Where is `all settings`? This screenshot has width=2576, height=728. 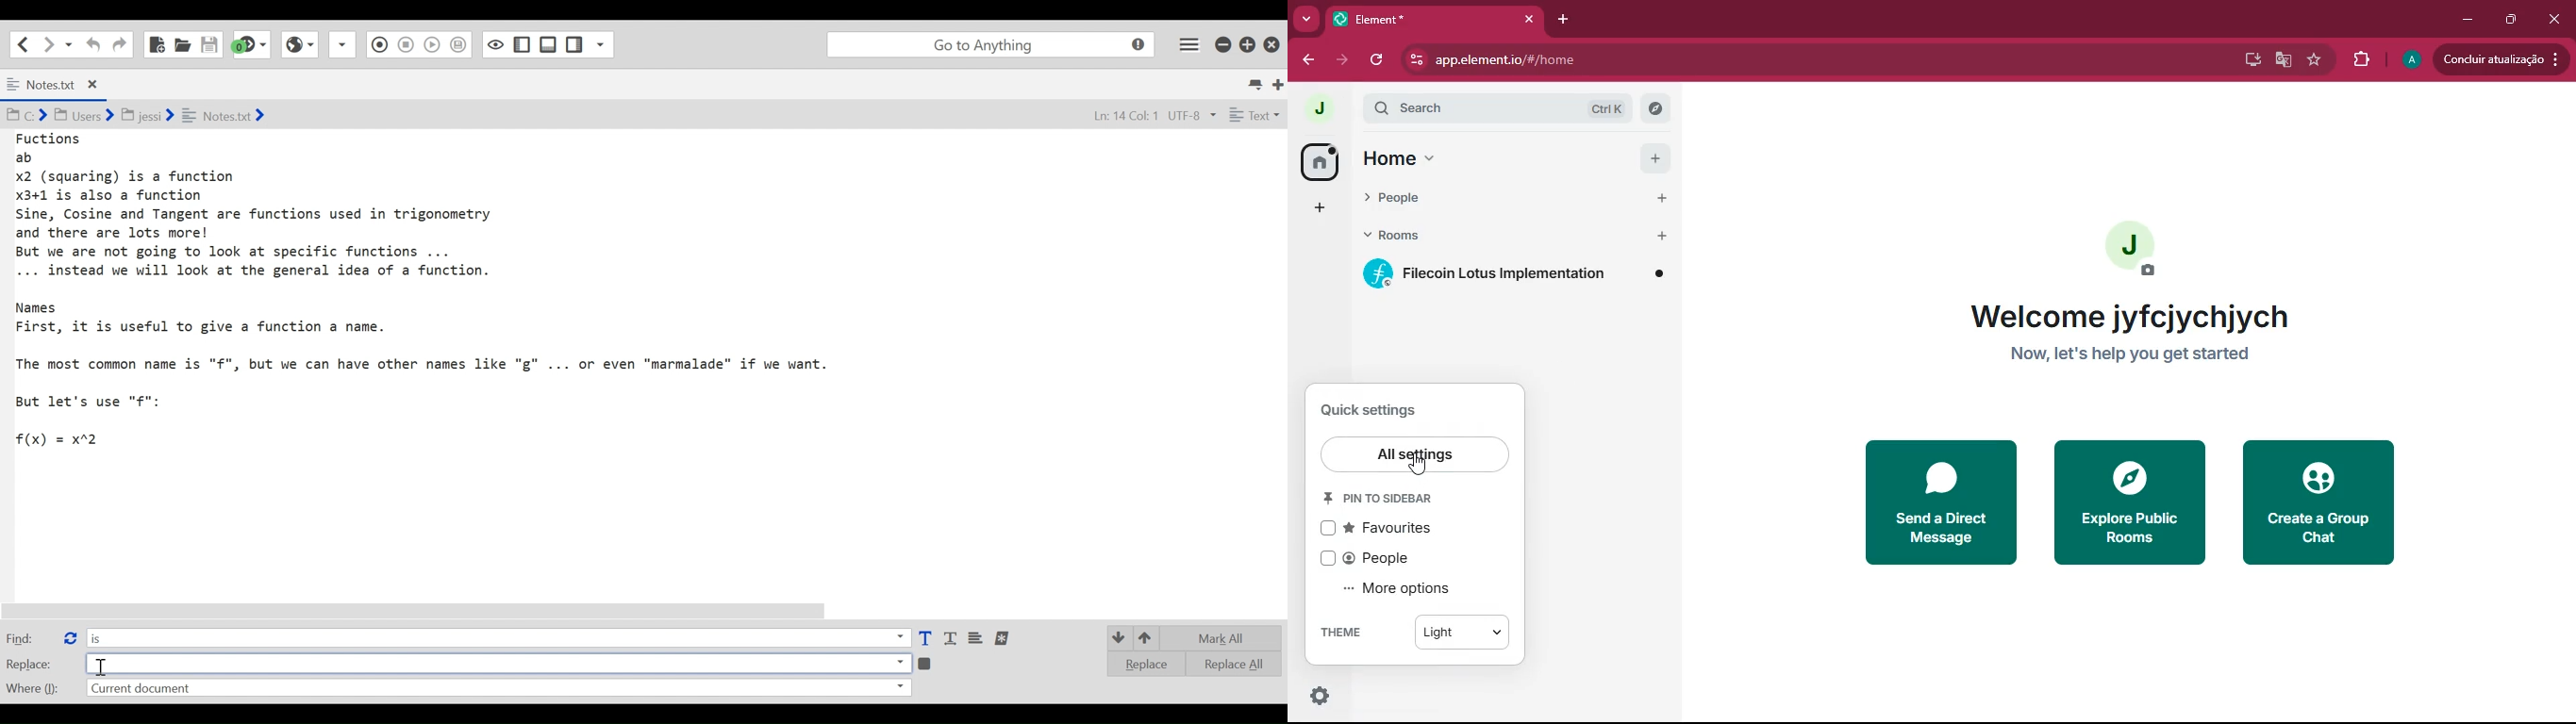
all settings is located at coordinates (1414, 454).